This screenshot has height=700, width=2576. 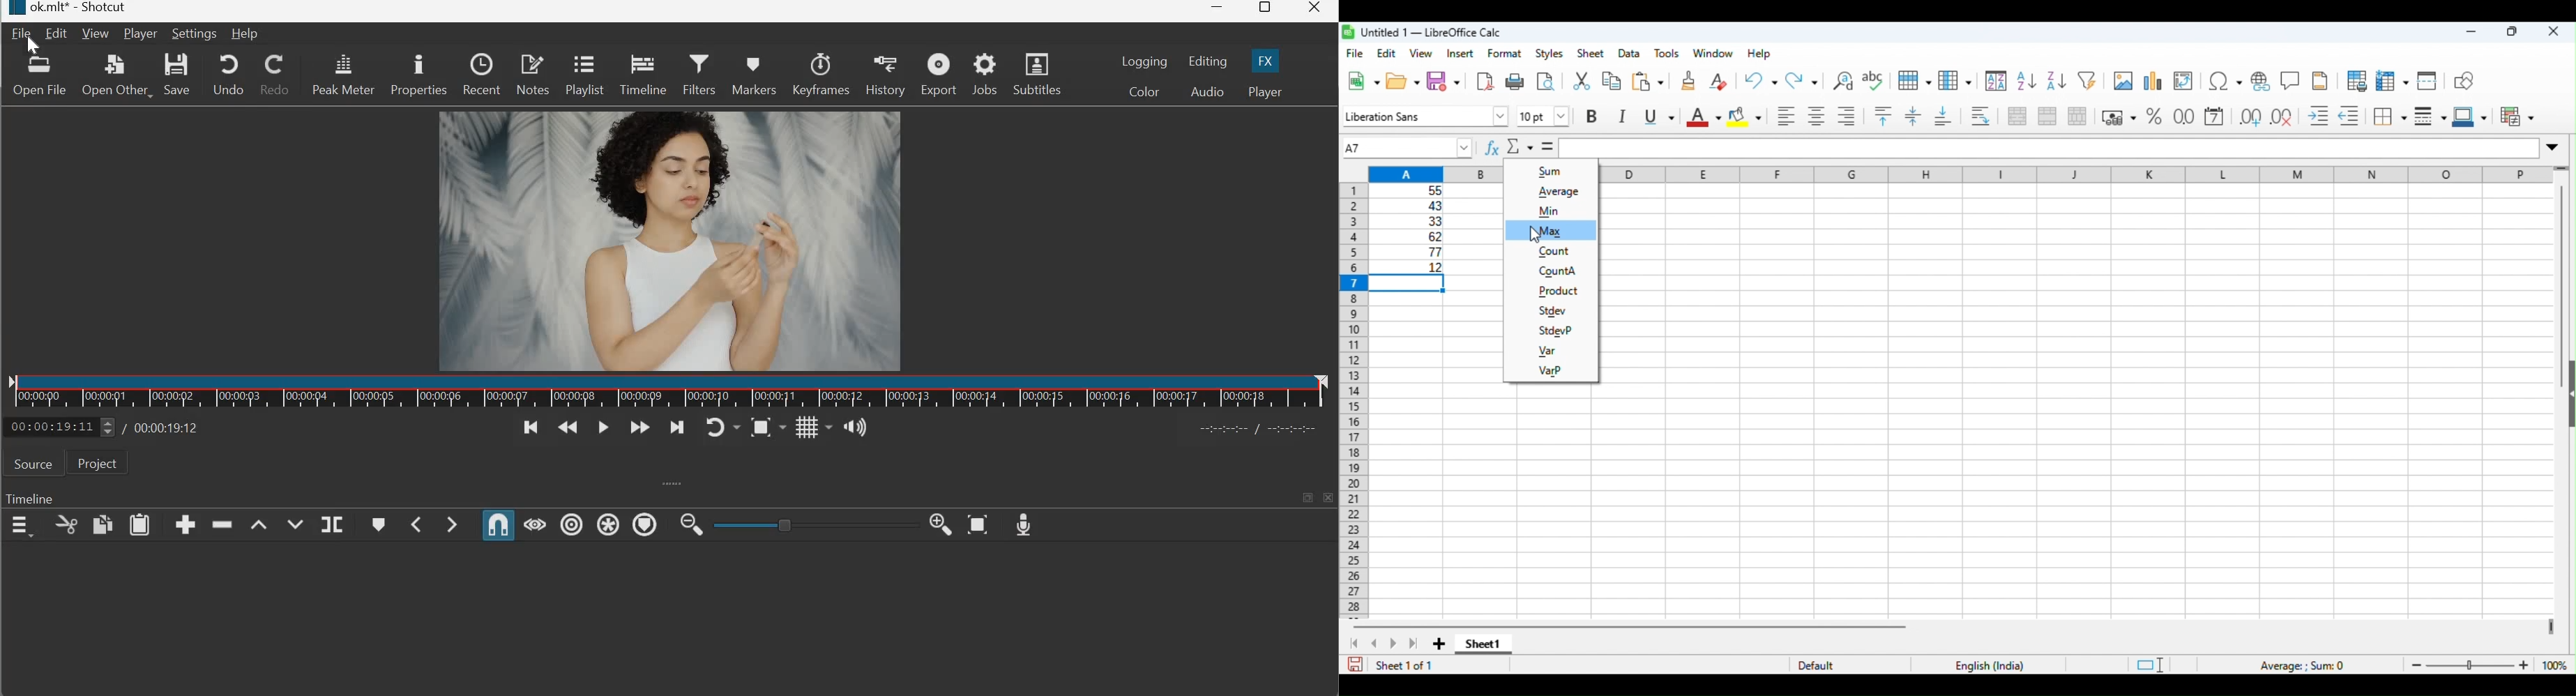 What do you see at coordinates (378, 524) in the screenshot?
I see `Create/edit marker` at bounding box center [378, 524].